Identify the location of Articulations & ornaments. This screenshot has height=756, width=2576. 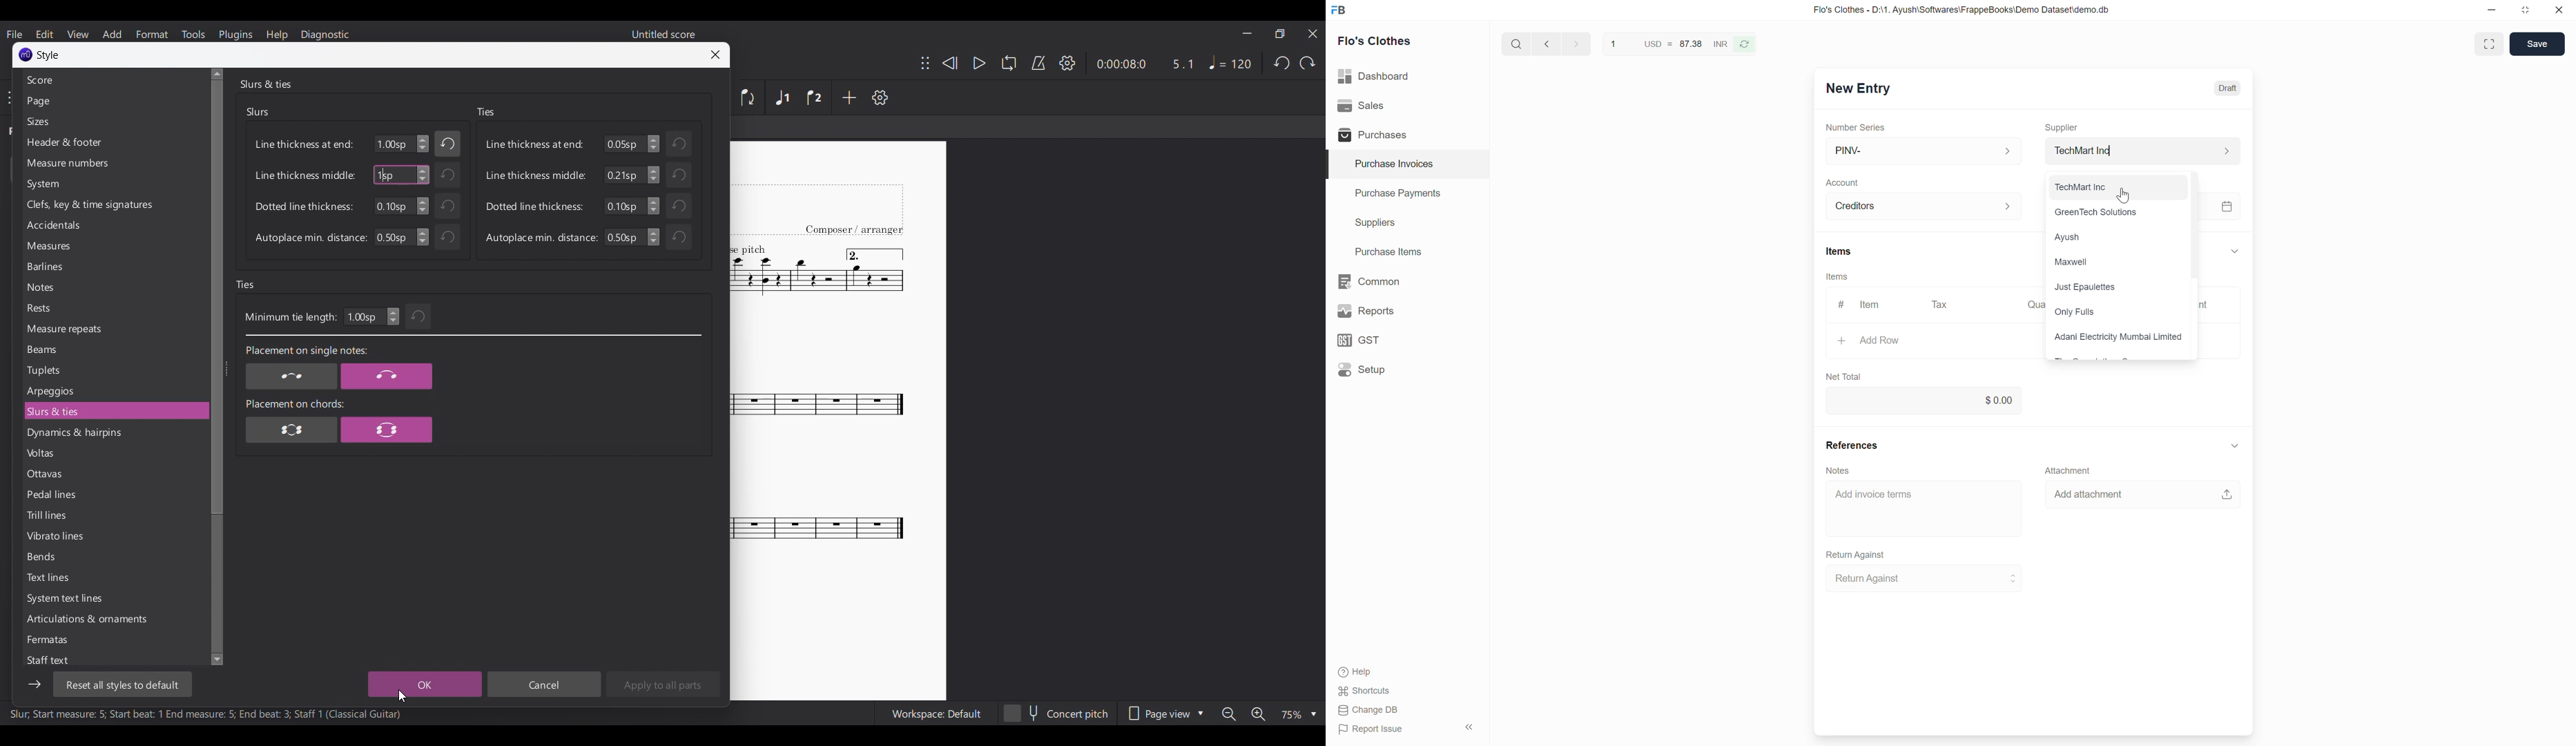
(114, 619).